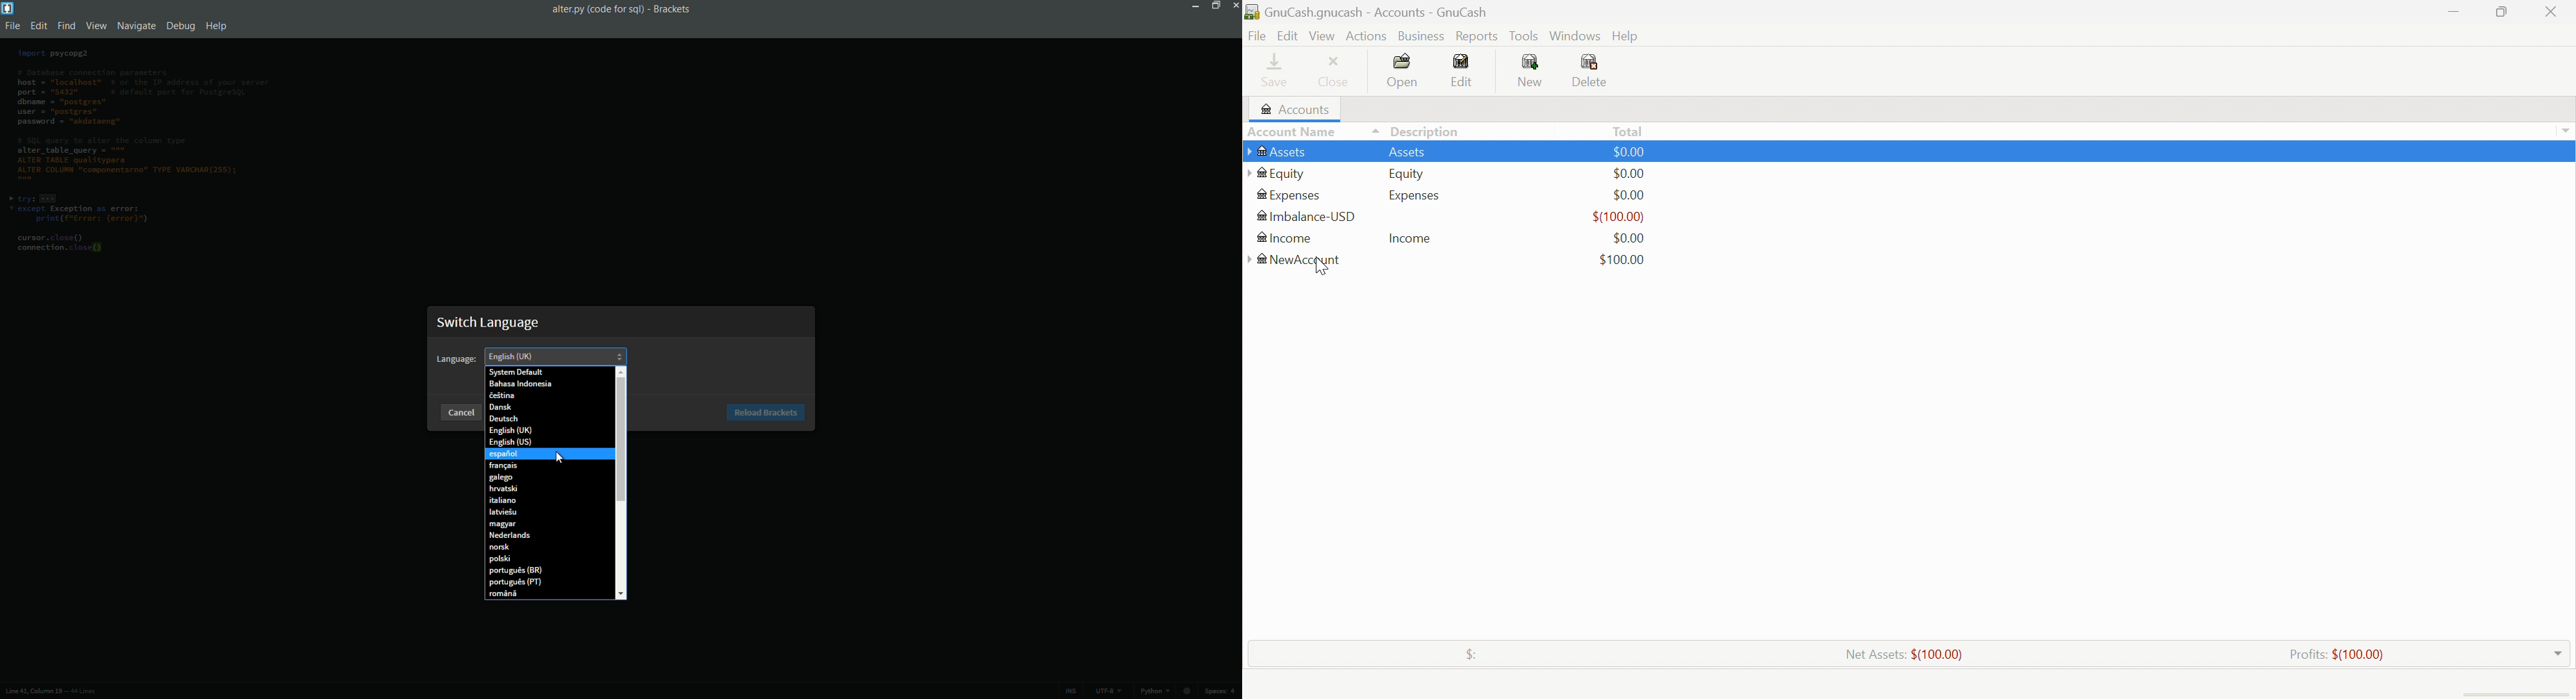 Image resolution: width=2576 pixels, height=700 pixels. What do you see at coordinates (547, 467) in the screenshot?
I see `Francais` at bounding box center [547, 467].